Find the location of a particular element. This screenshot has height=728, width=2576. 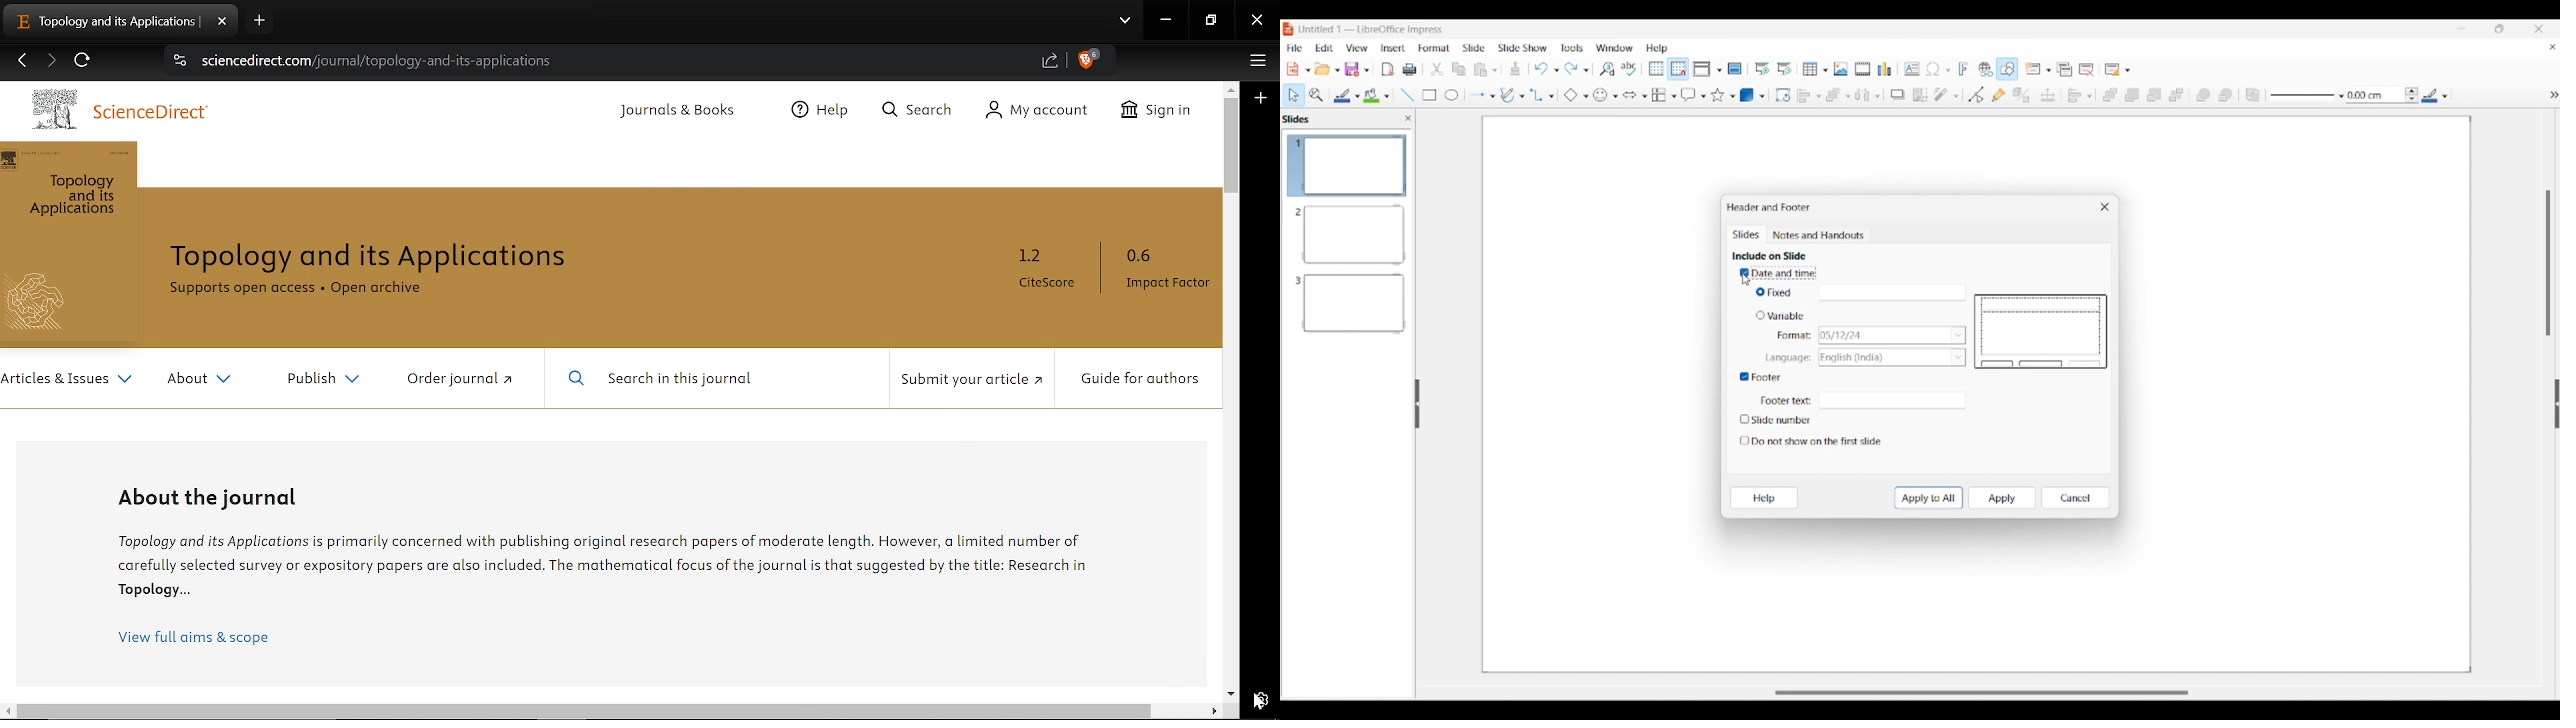

Cancel is located at coordinates (2075, 498).